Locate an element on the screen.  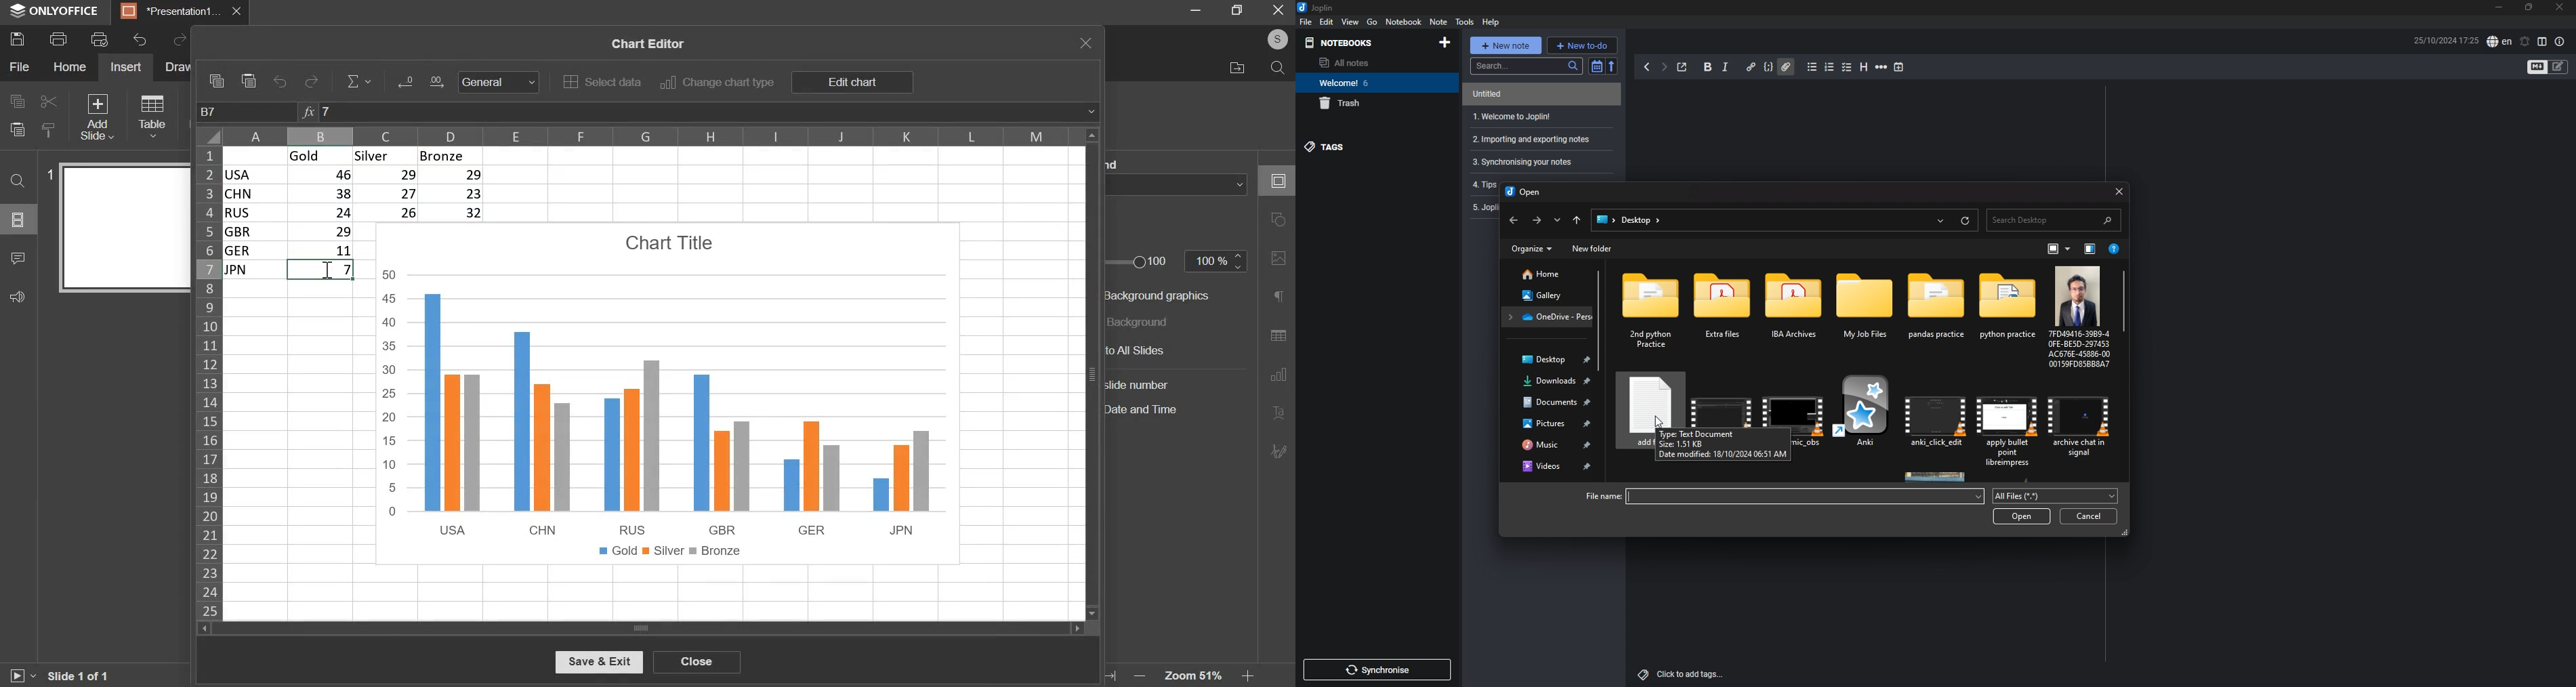
insert time is located at coordinates (1899, 67).